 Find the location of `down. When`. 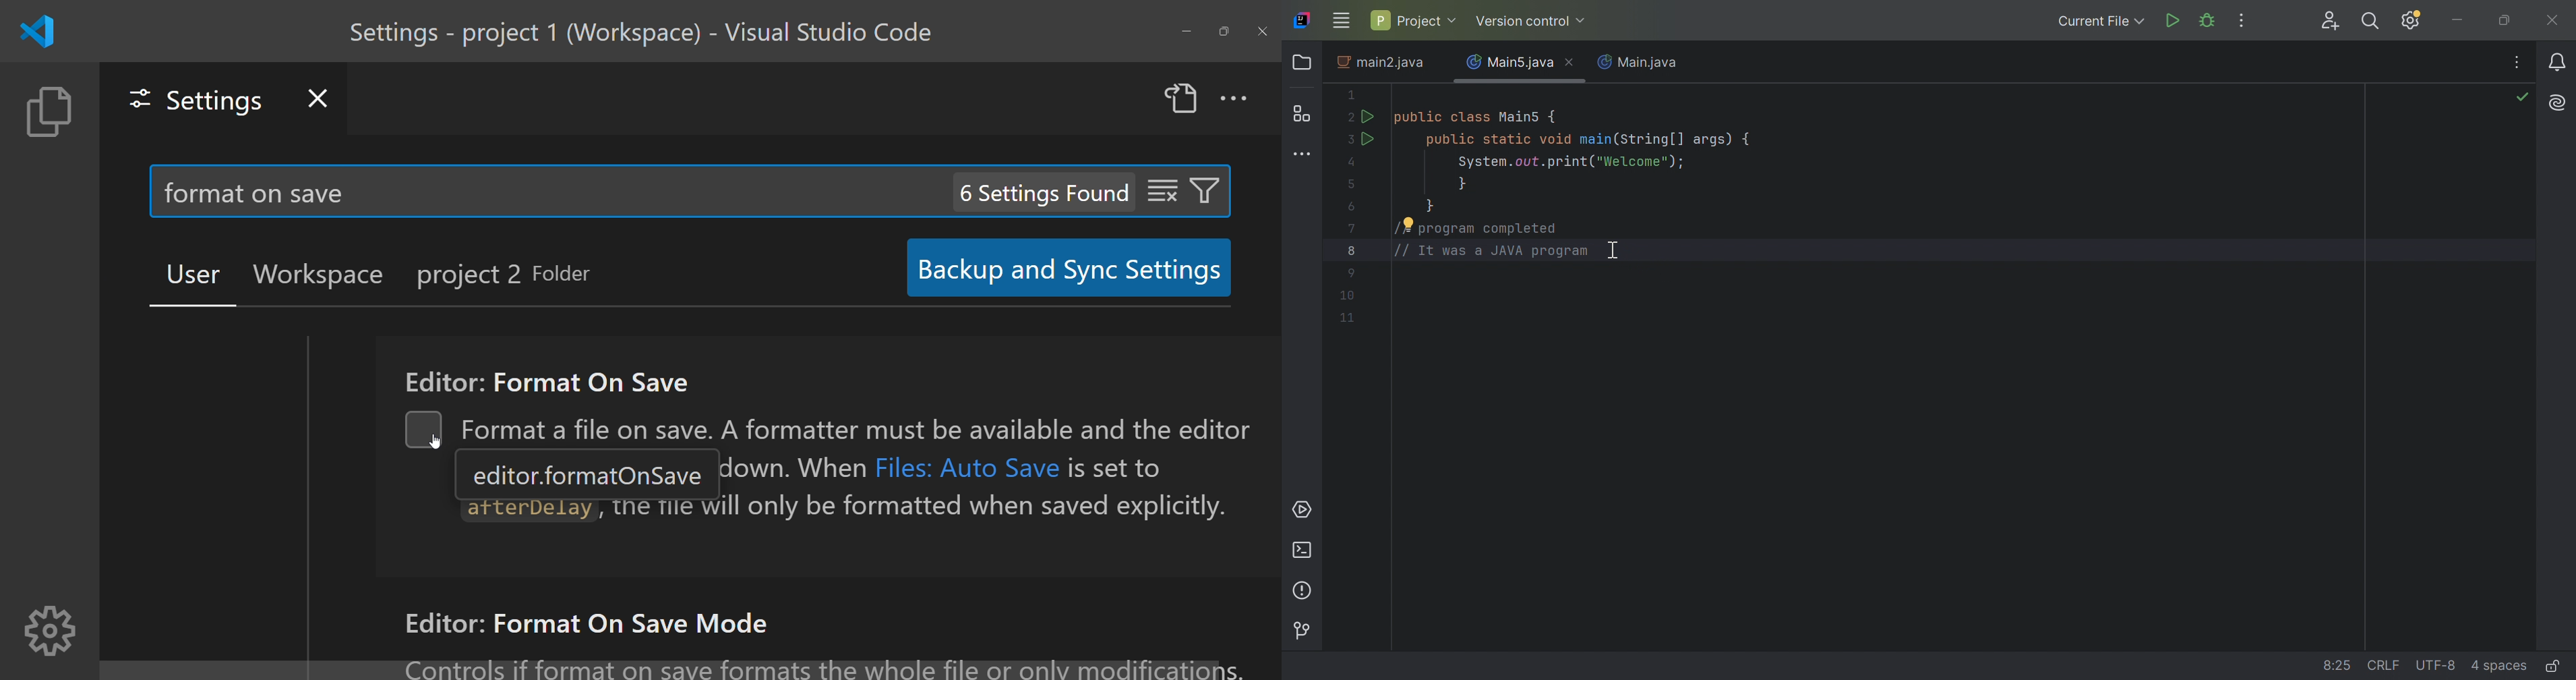

down. When is located at coordinates (792, 467).